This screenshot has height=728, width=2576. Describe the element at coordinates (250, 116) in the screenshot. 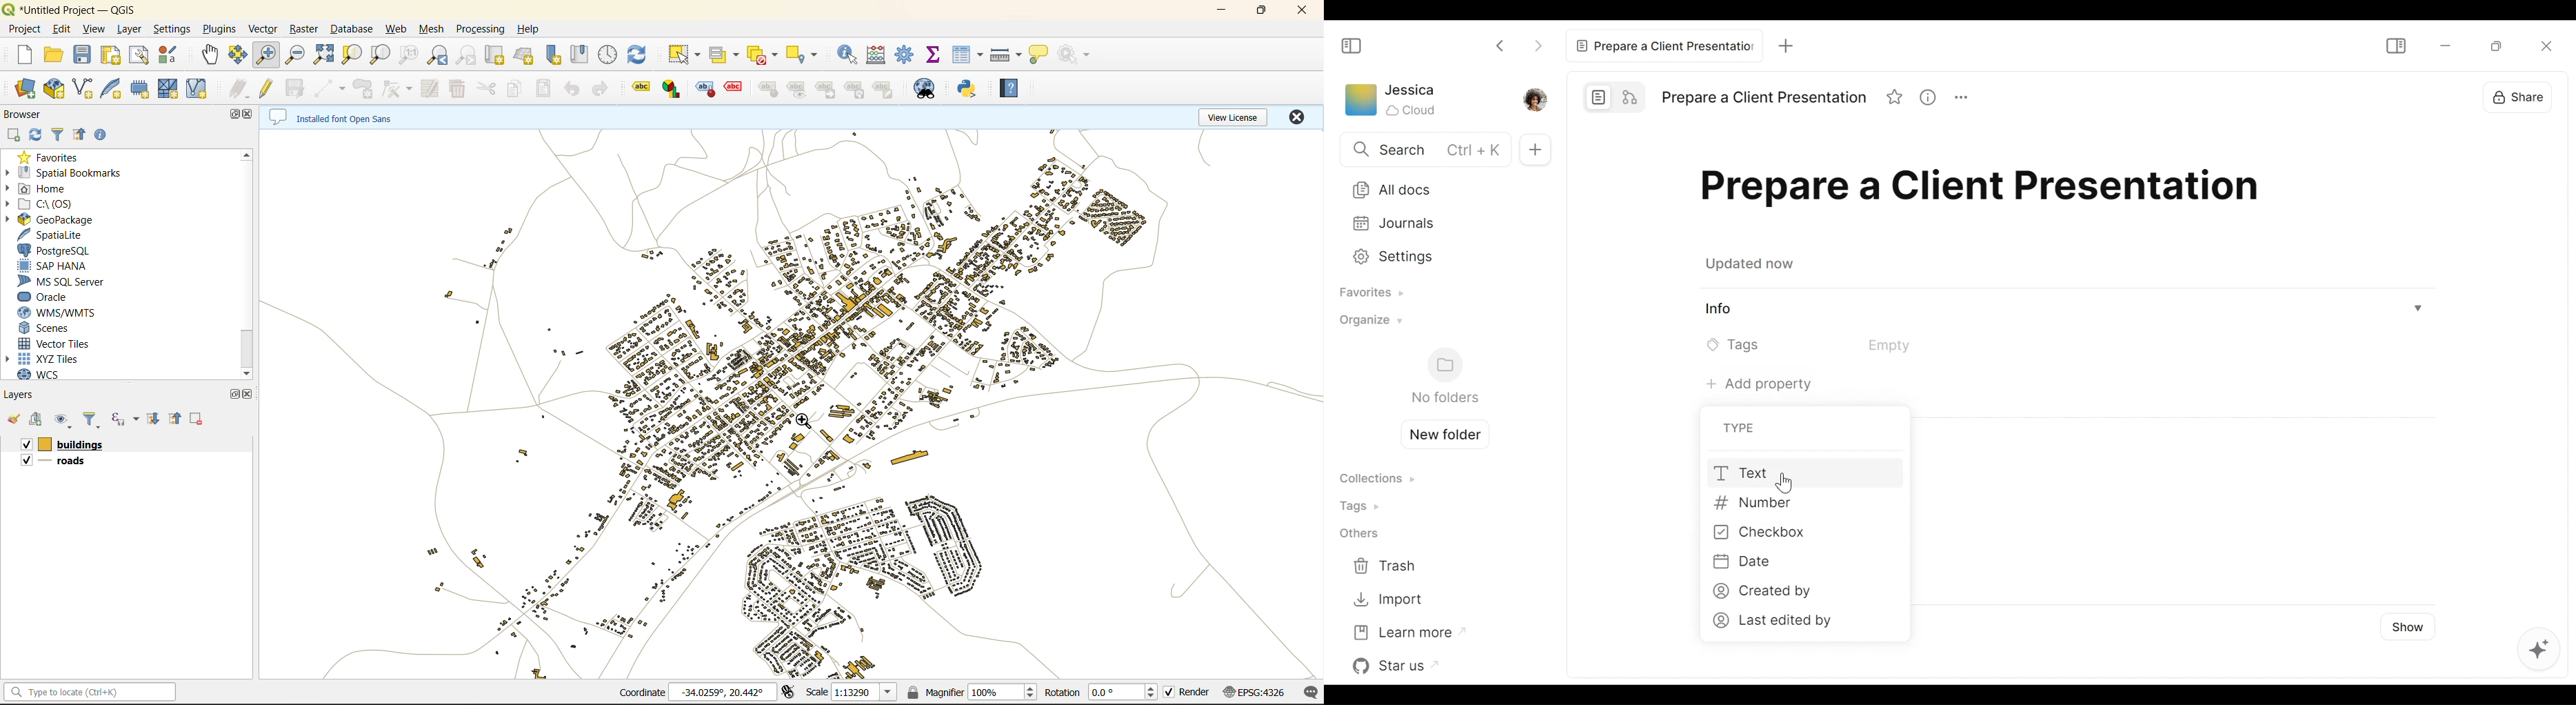

I see `close` at that location.